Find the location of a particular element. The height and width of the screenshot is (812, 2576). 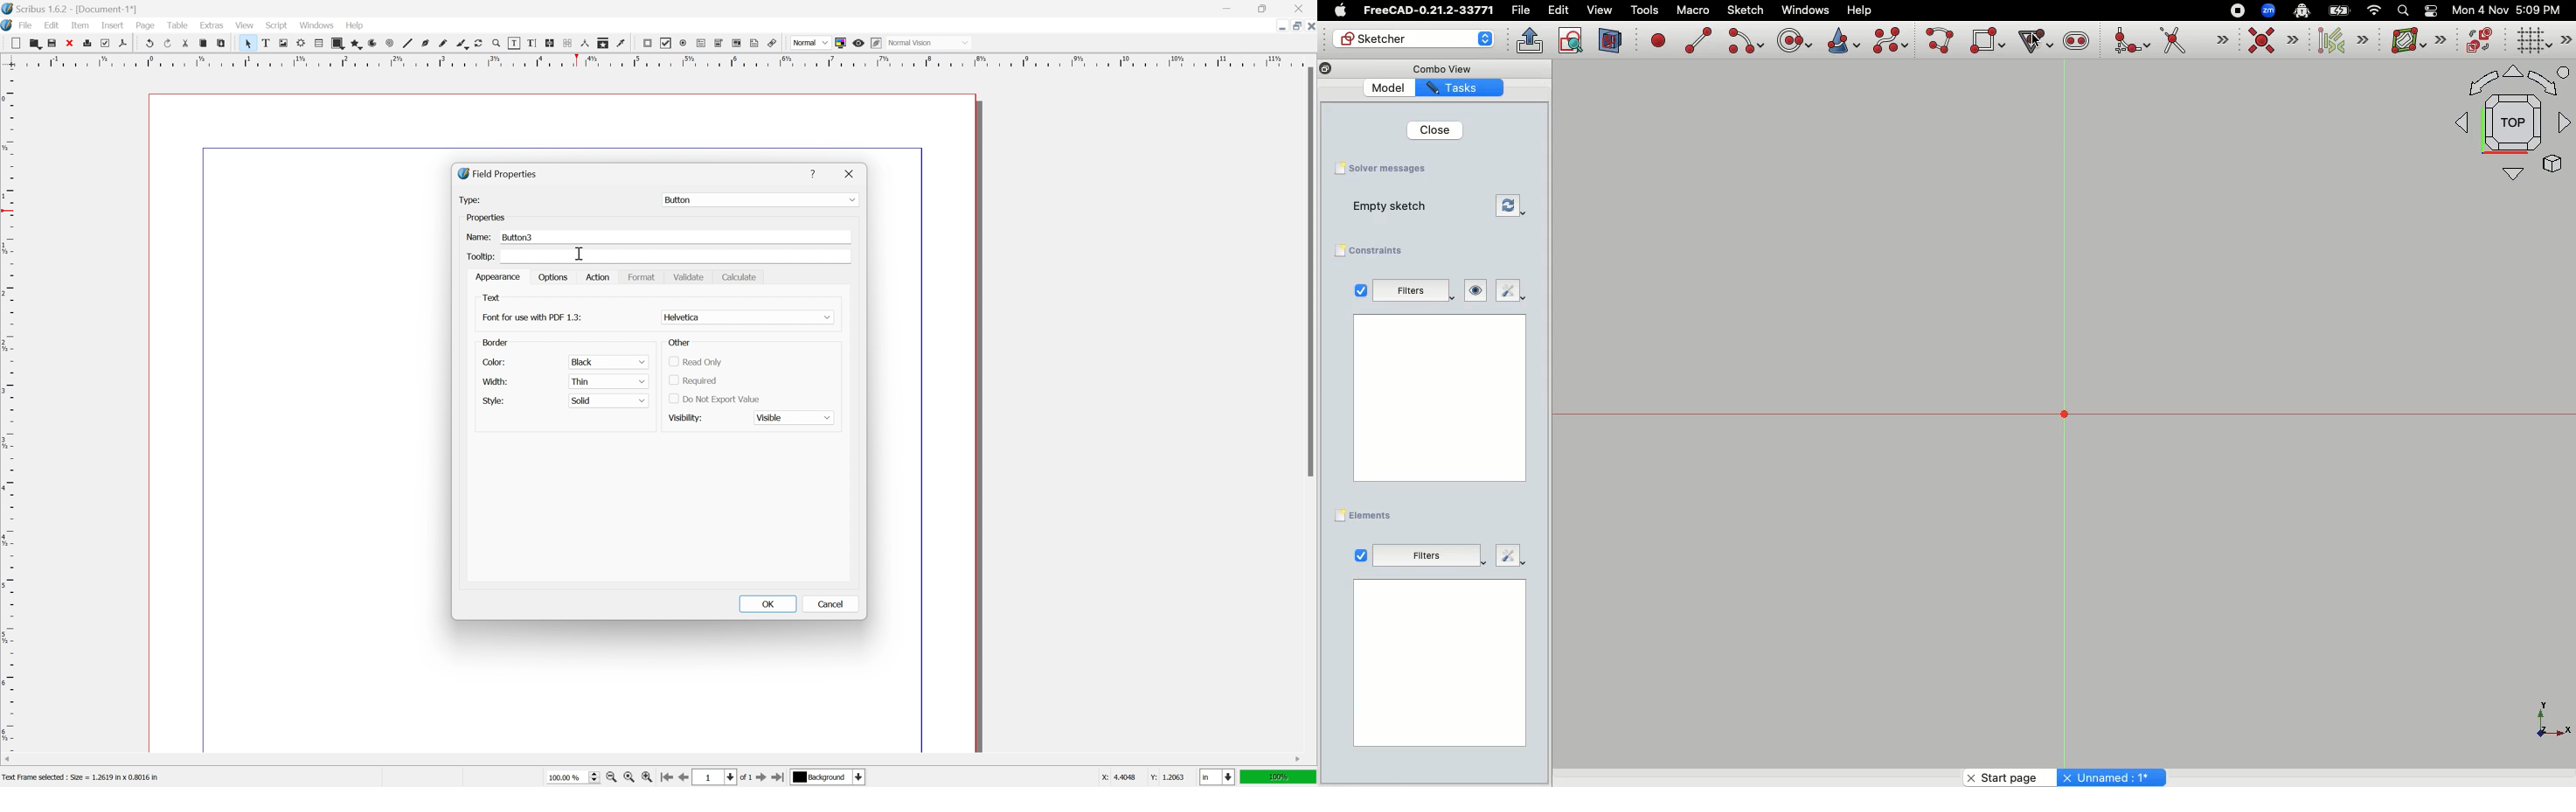

Network is located at coordinates (2375, 10).